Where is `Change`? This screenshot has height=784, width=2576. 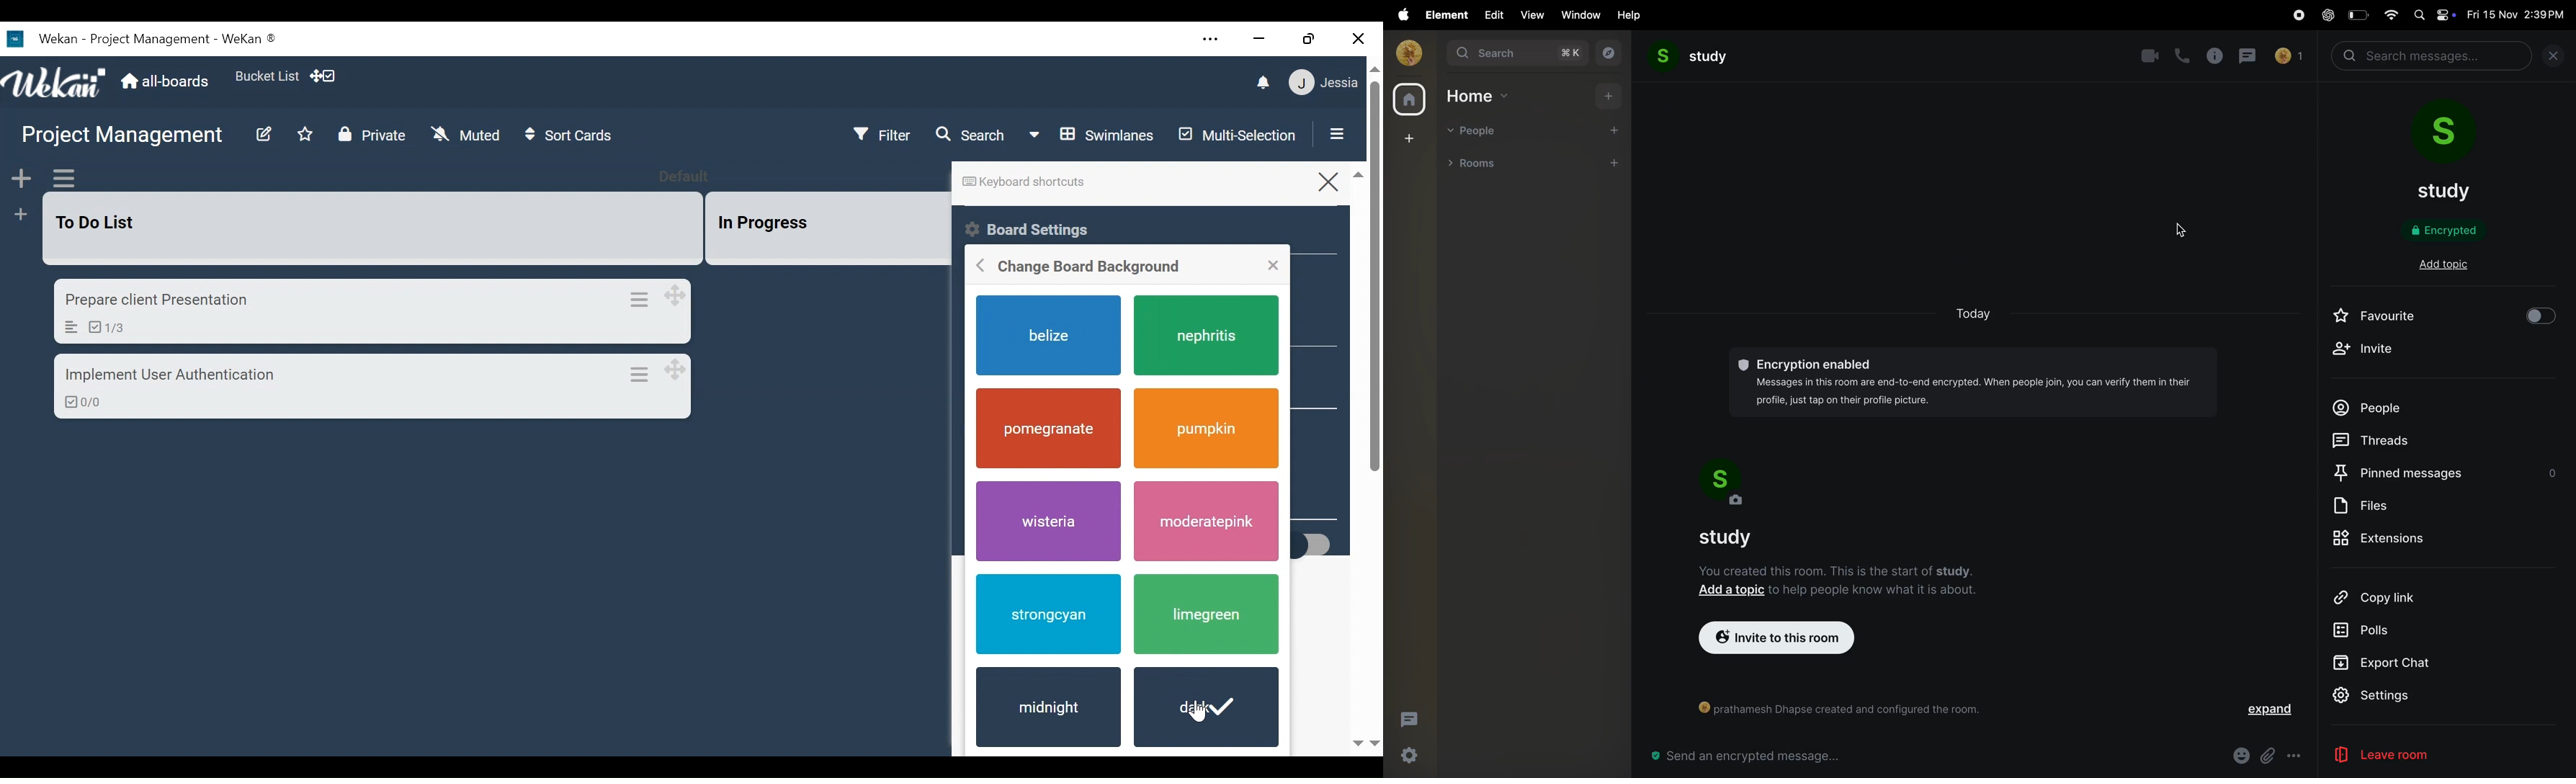
Change is located at coordinates (1091, 267).